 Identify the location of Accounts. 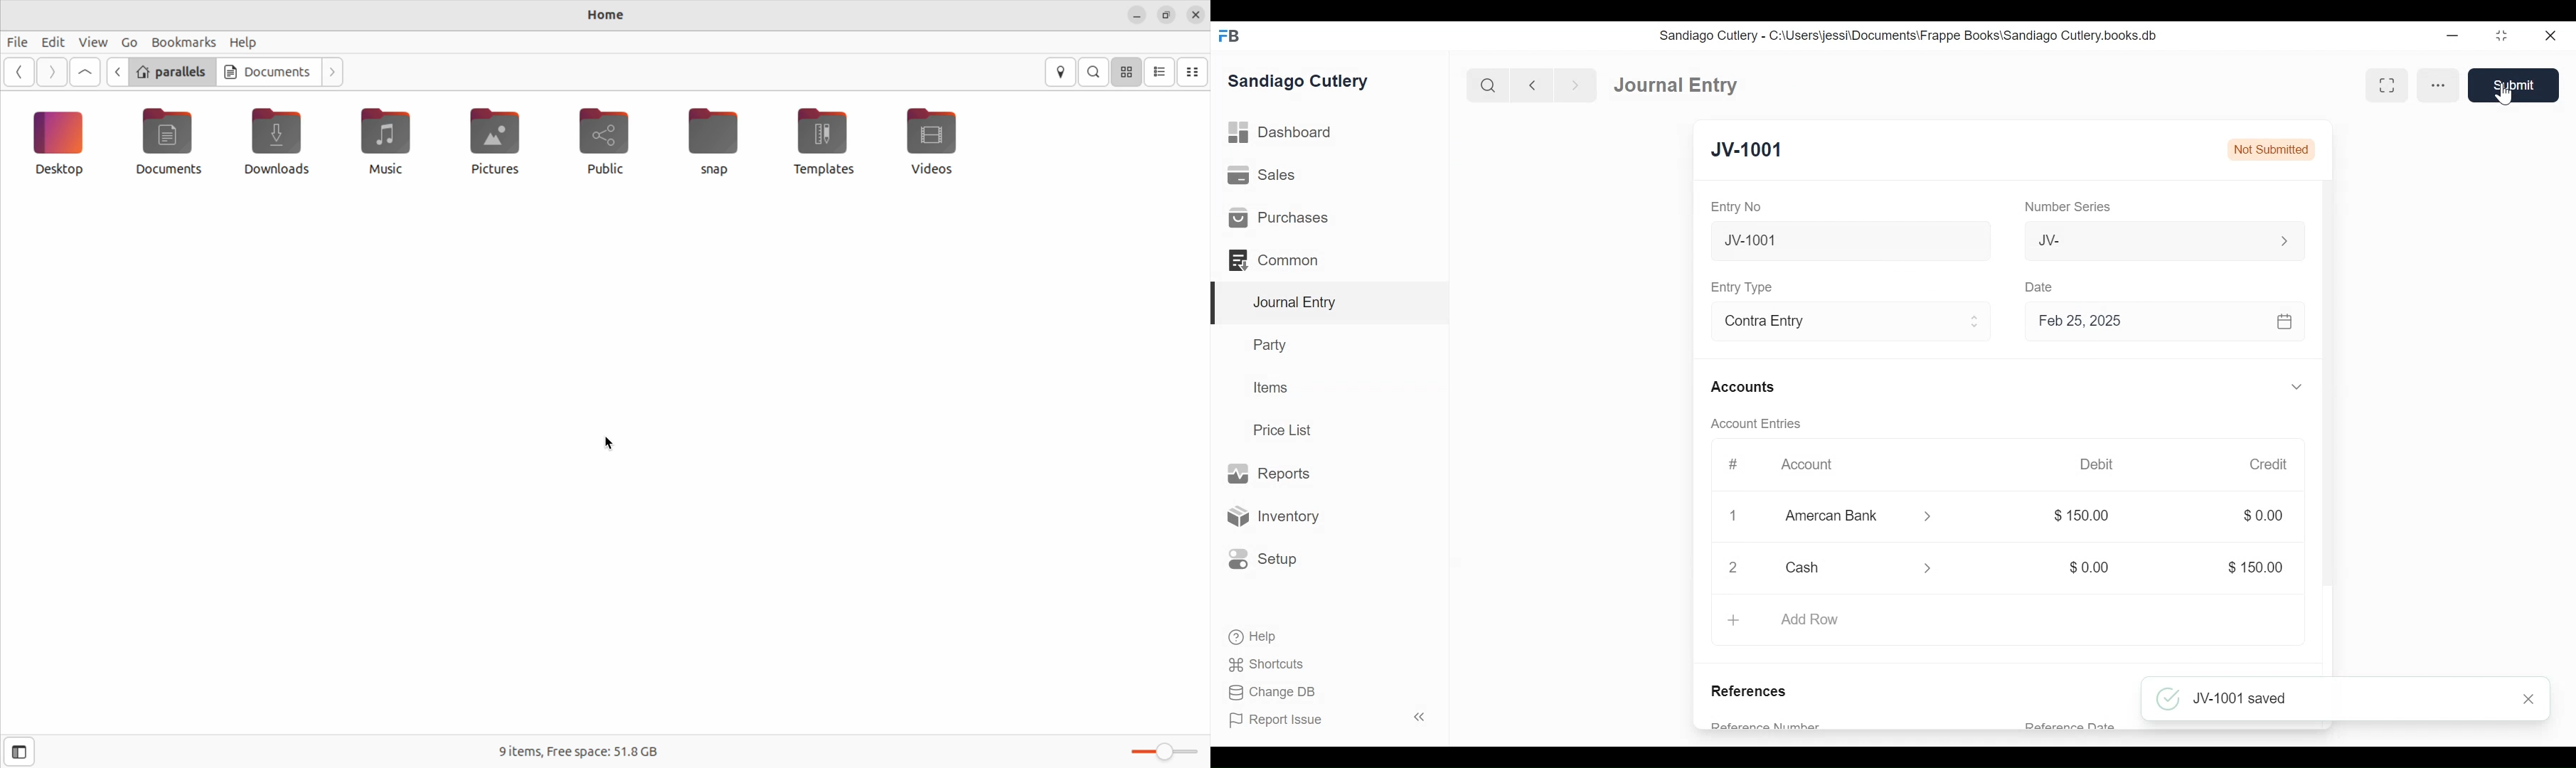
(1747, 388).